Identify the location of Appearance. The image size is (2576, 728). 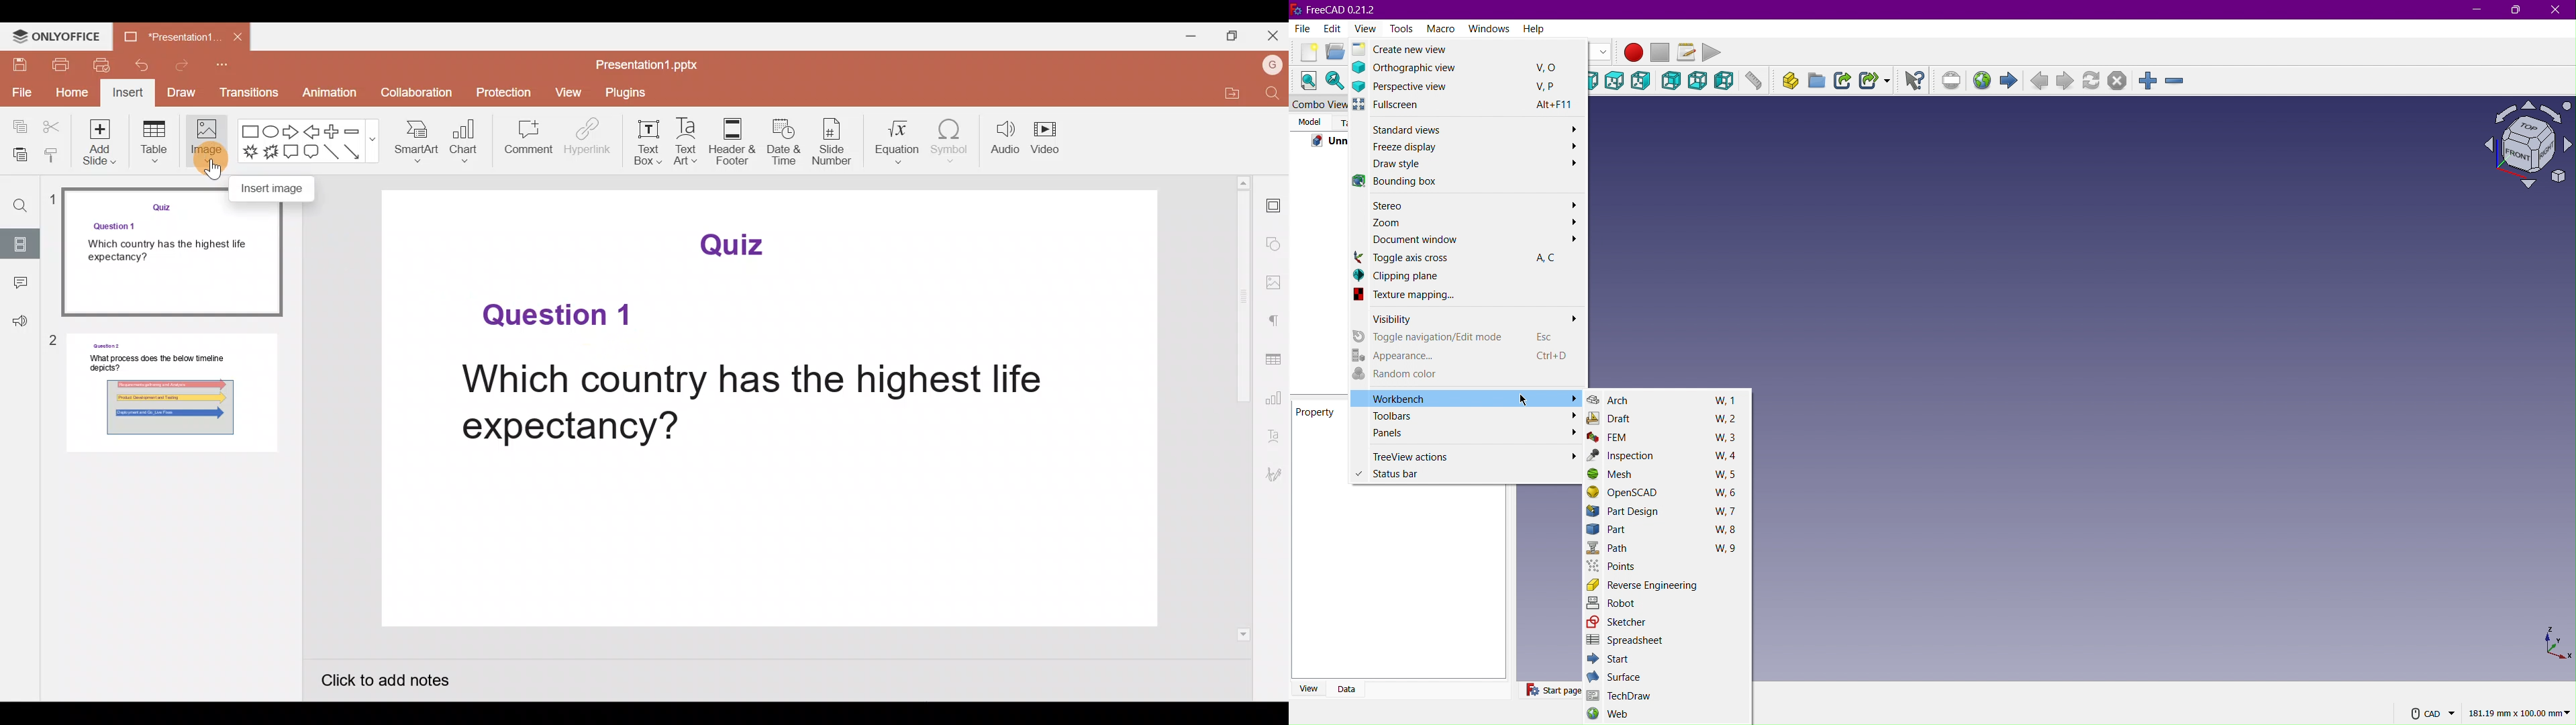
(1469, 356).